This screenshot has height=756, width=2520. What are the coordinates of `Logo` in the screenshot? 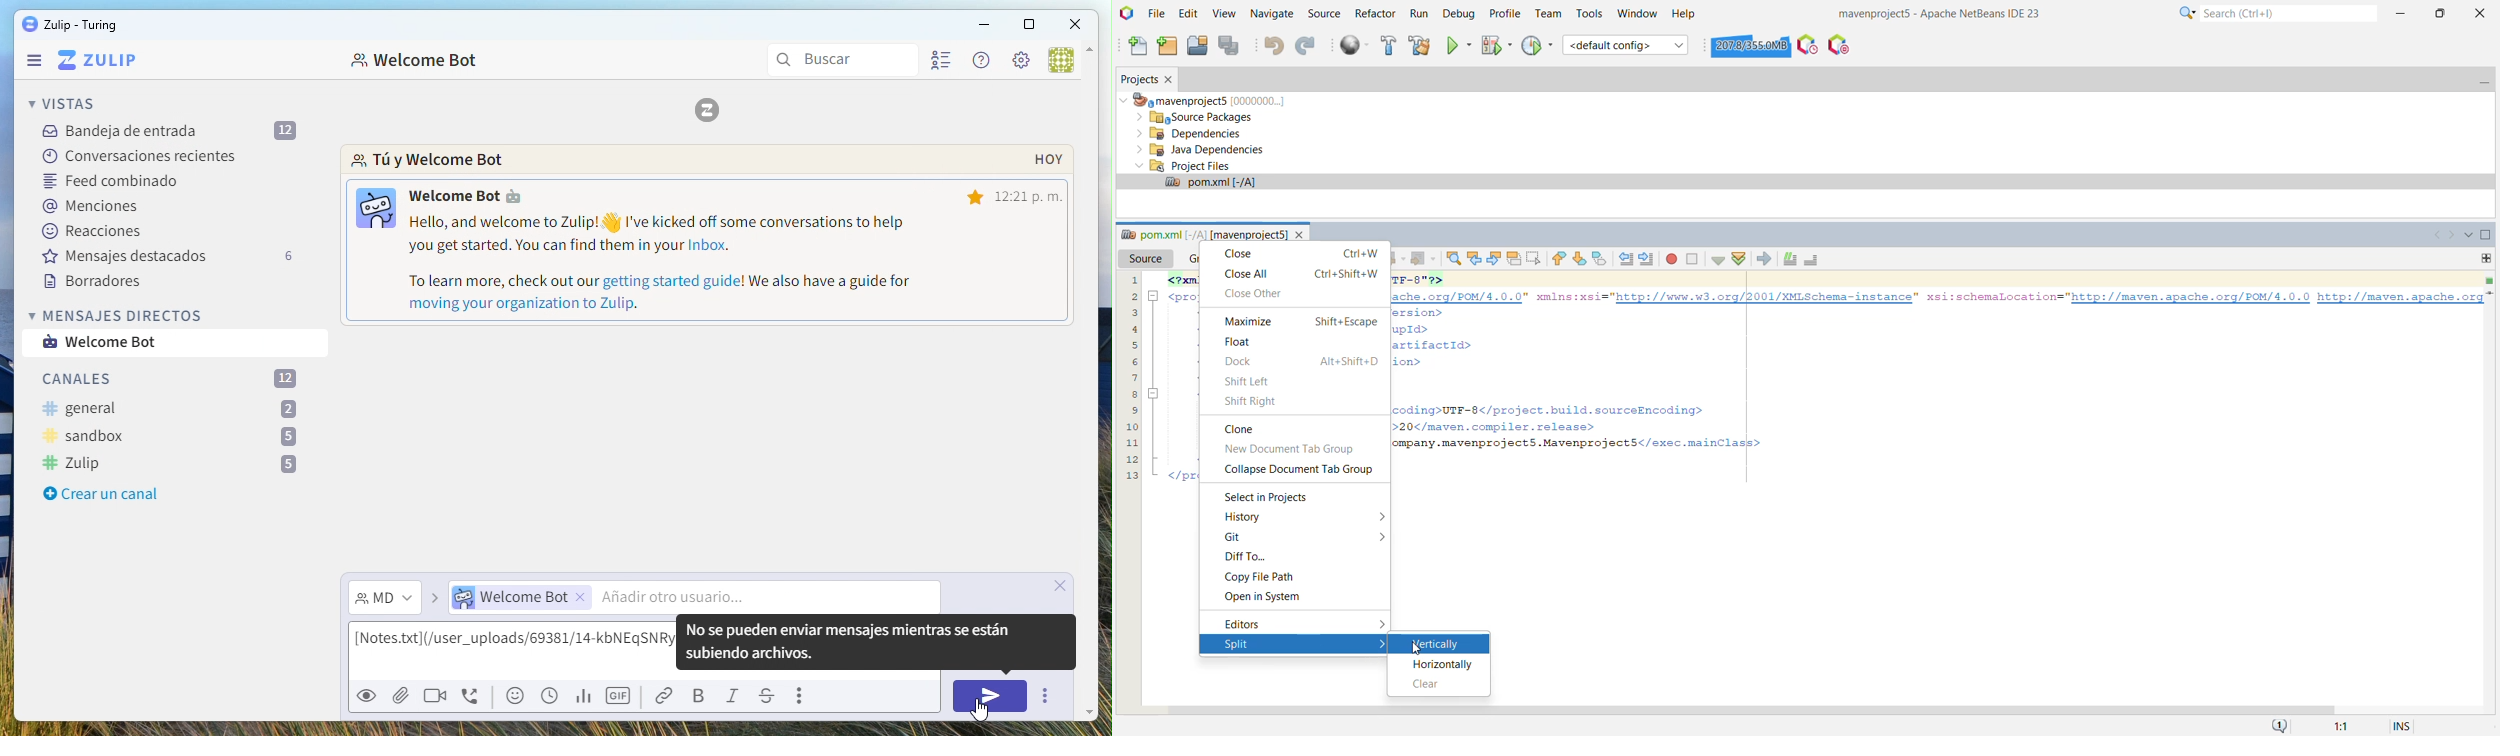 It's located at (708, 112).